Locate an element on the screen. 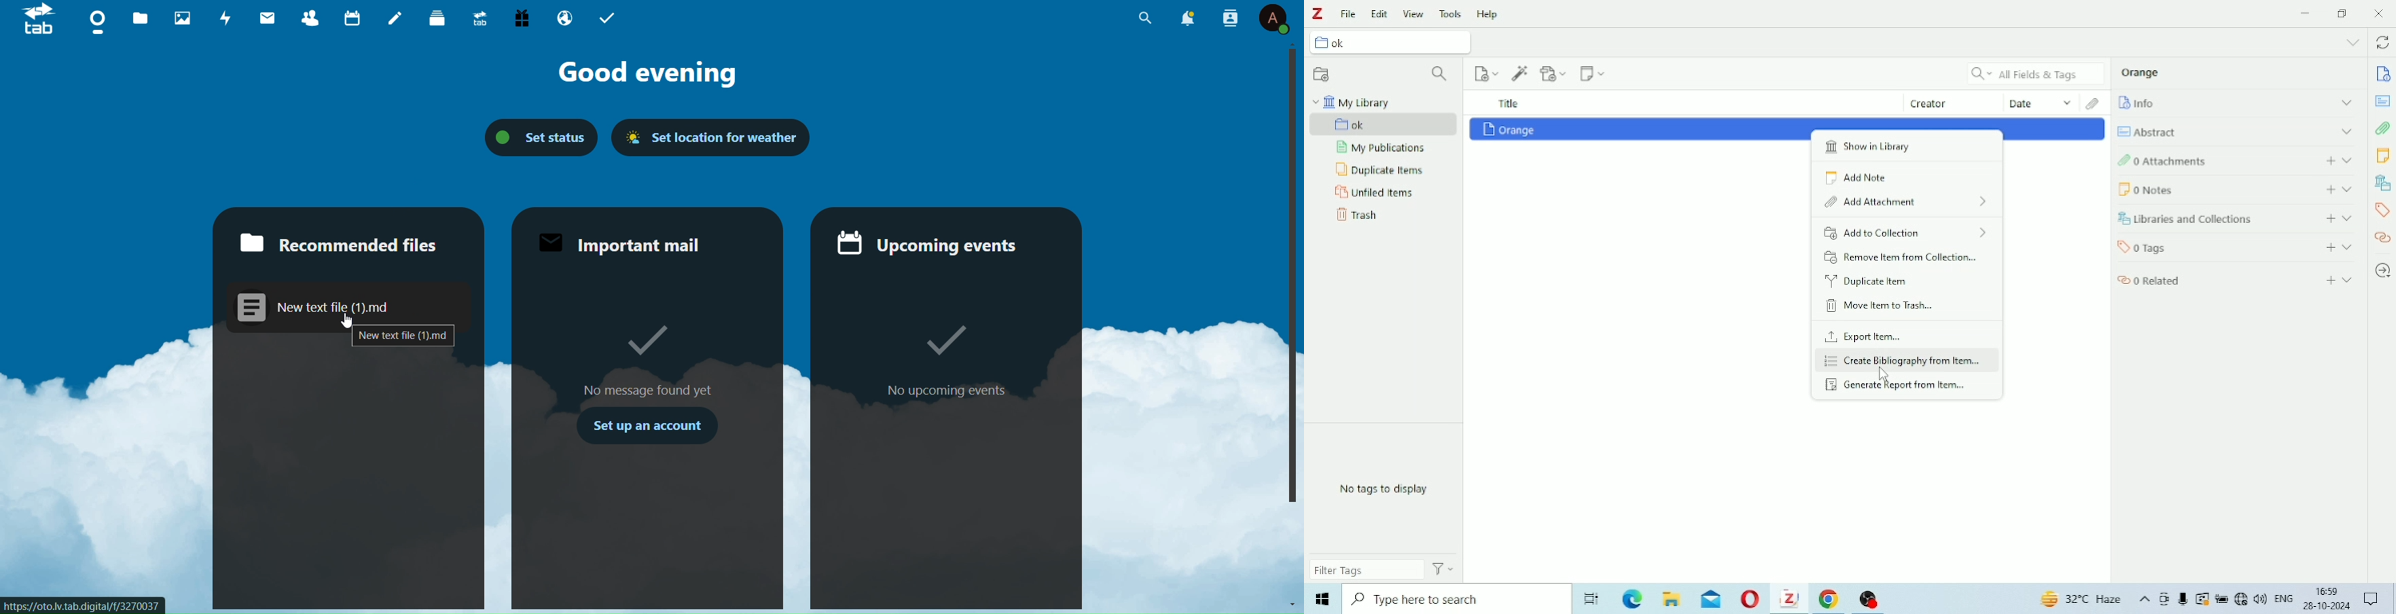  Type here to search is located at coordinates (1453, 598).